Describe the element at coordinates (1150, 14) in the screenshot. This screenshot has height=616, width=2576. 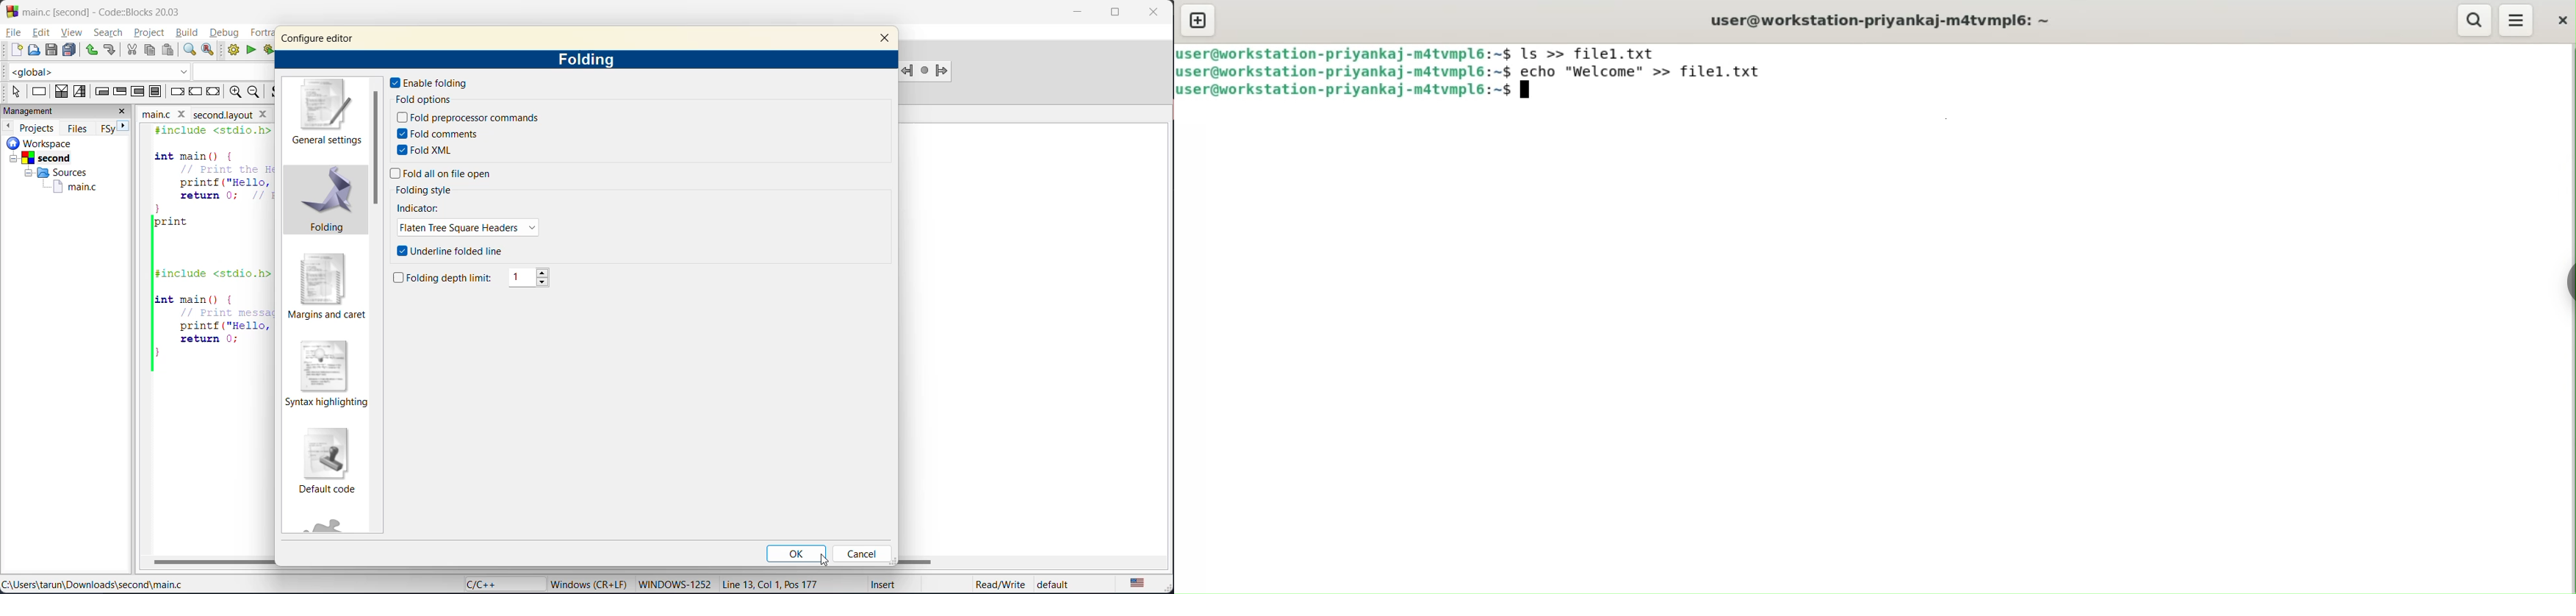
I see `close` at that location.